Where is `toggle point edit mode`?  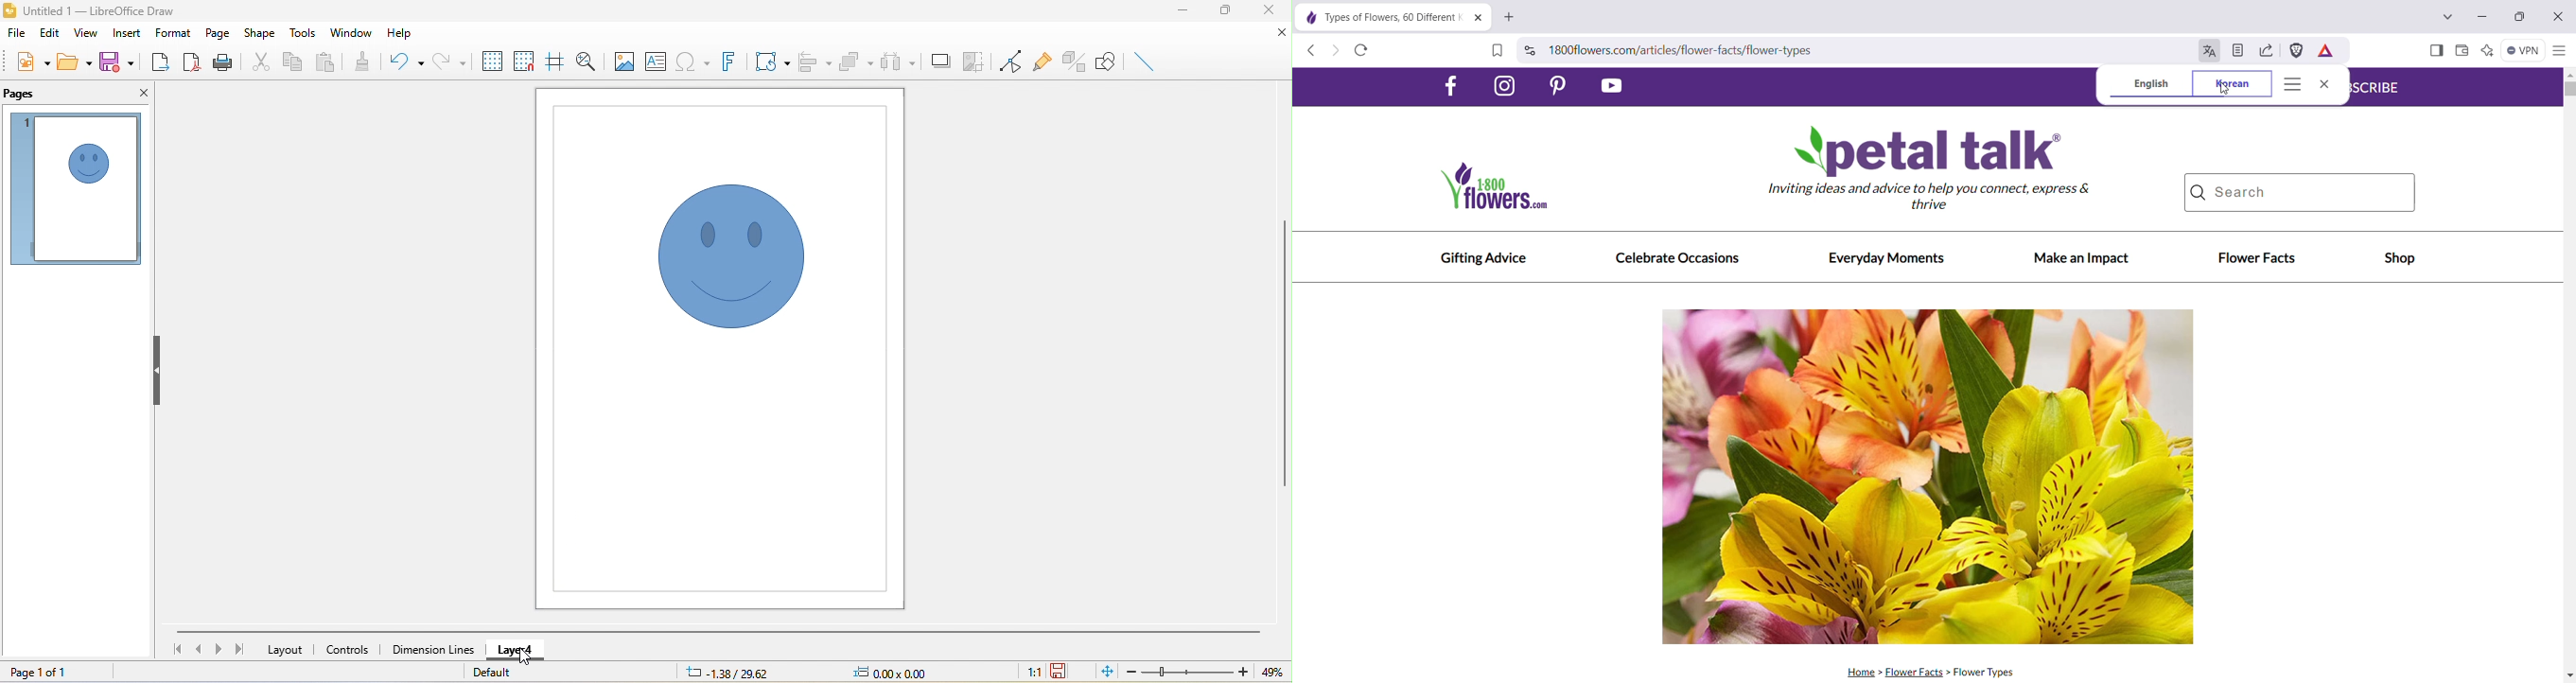
toggle point edit mode is located at coordinates (1010, 62).